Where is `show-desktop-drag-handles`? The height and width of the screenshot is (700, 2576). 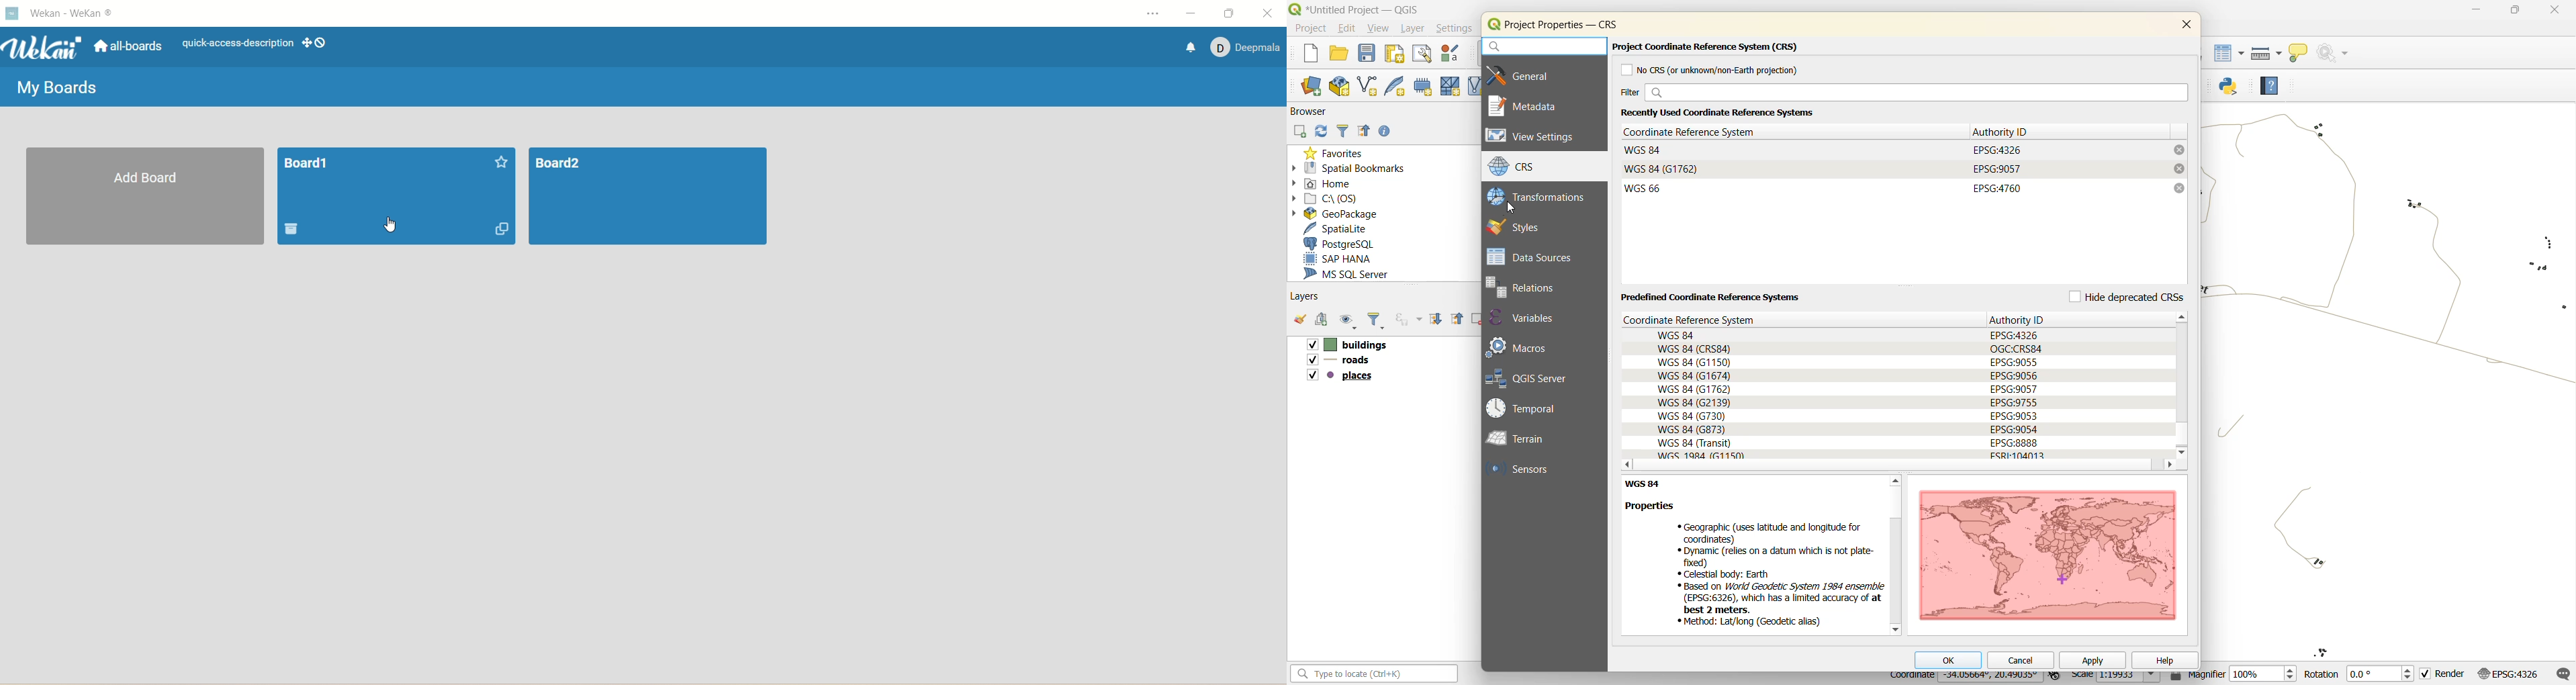
show-desktop-drag-handles is located at coordinates (320, 43).